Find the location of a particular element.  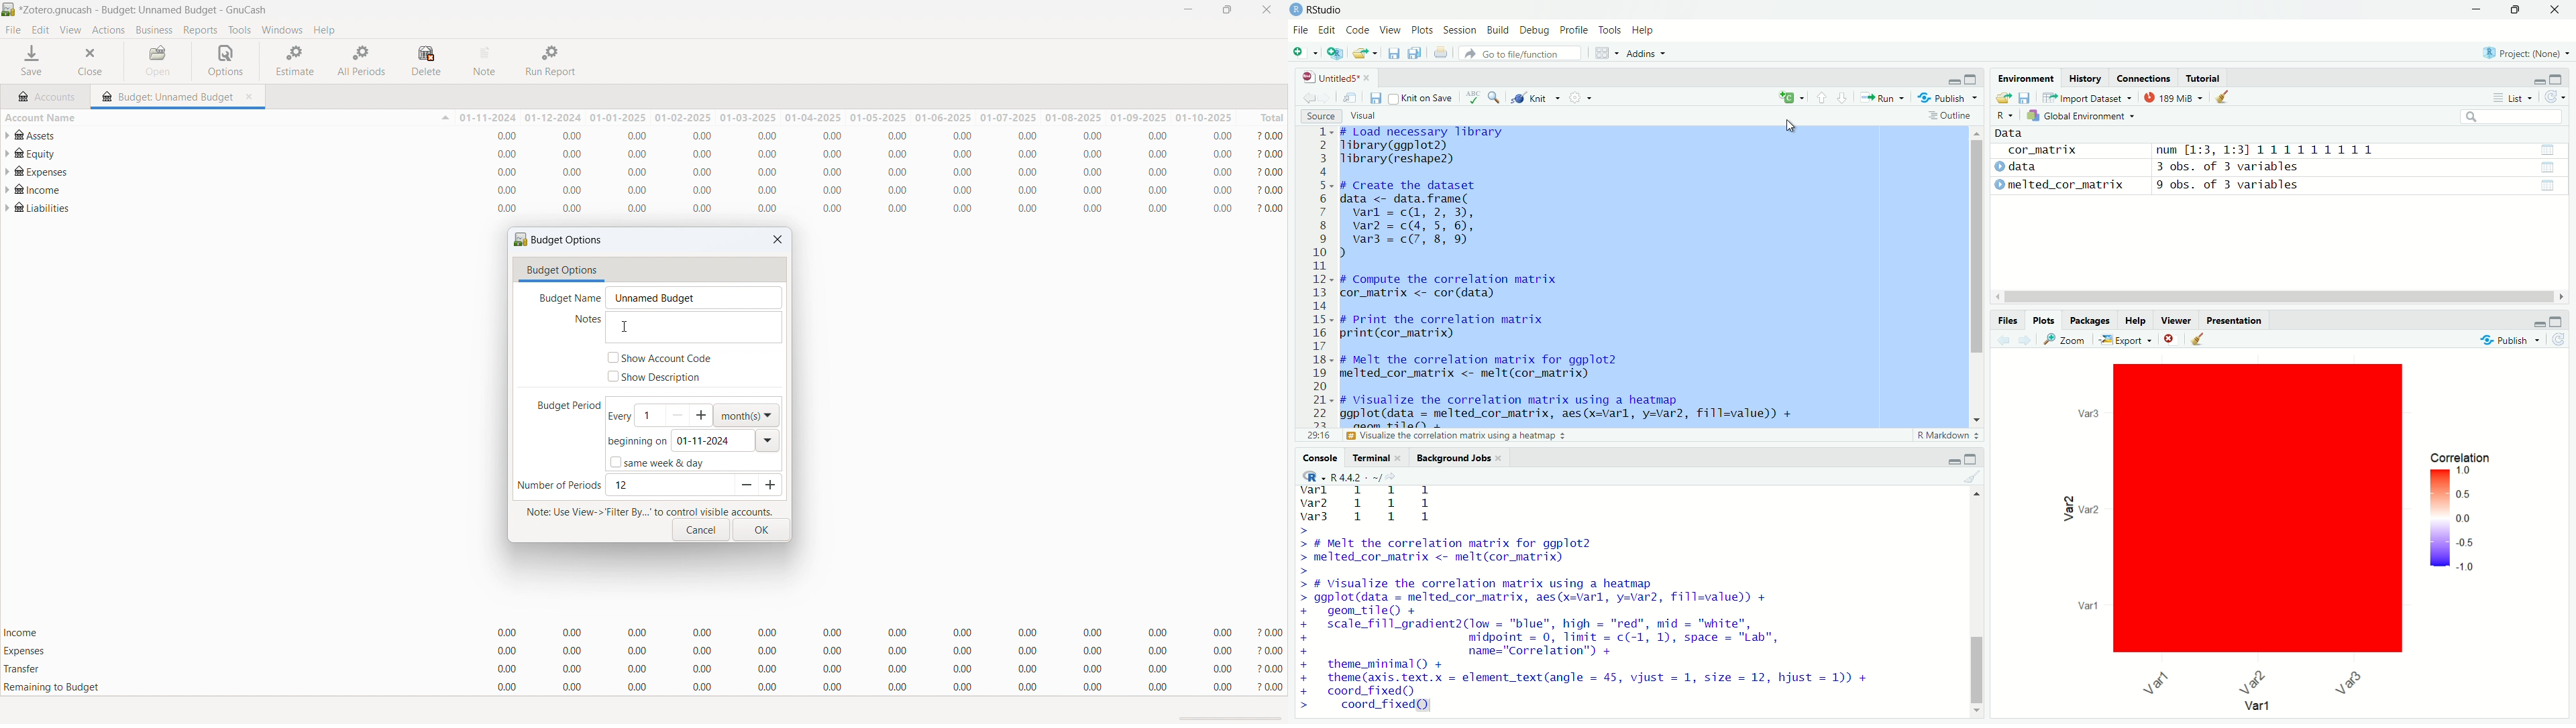

01-10-2025 is located at coordinates (1203, 117).